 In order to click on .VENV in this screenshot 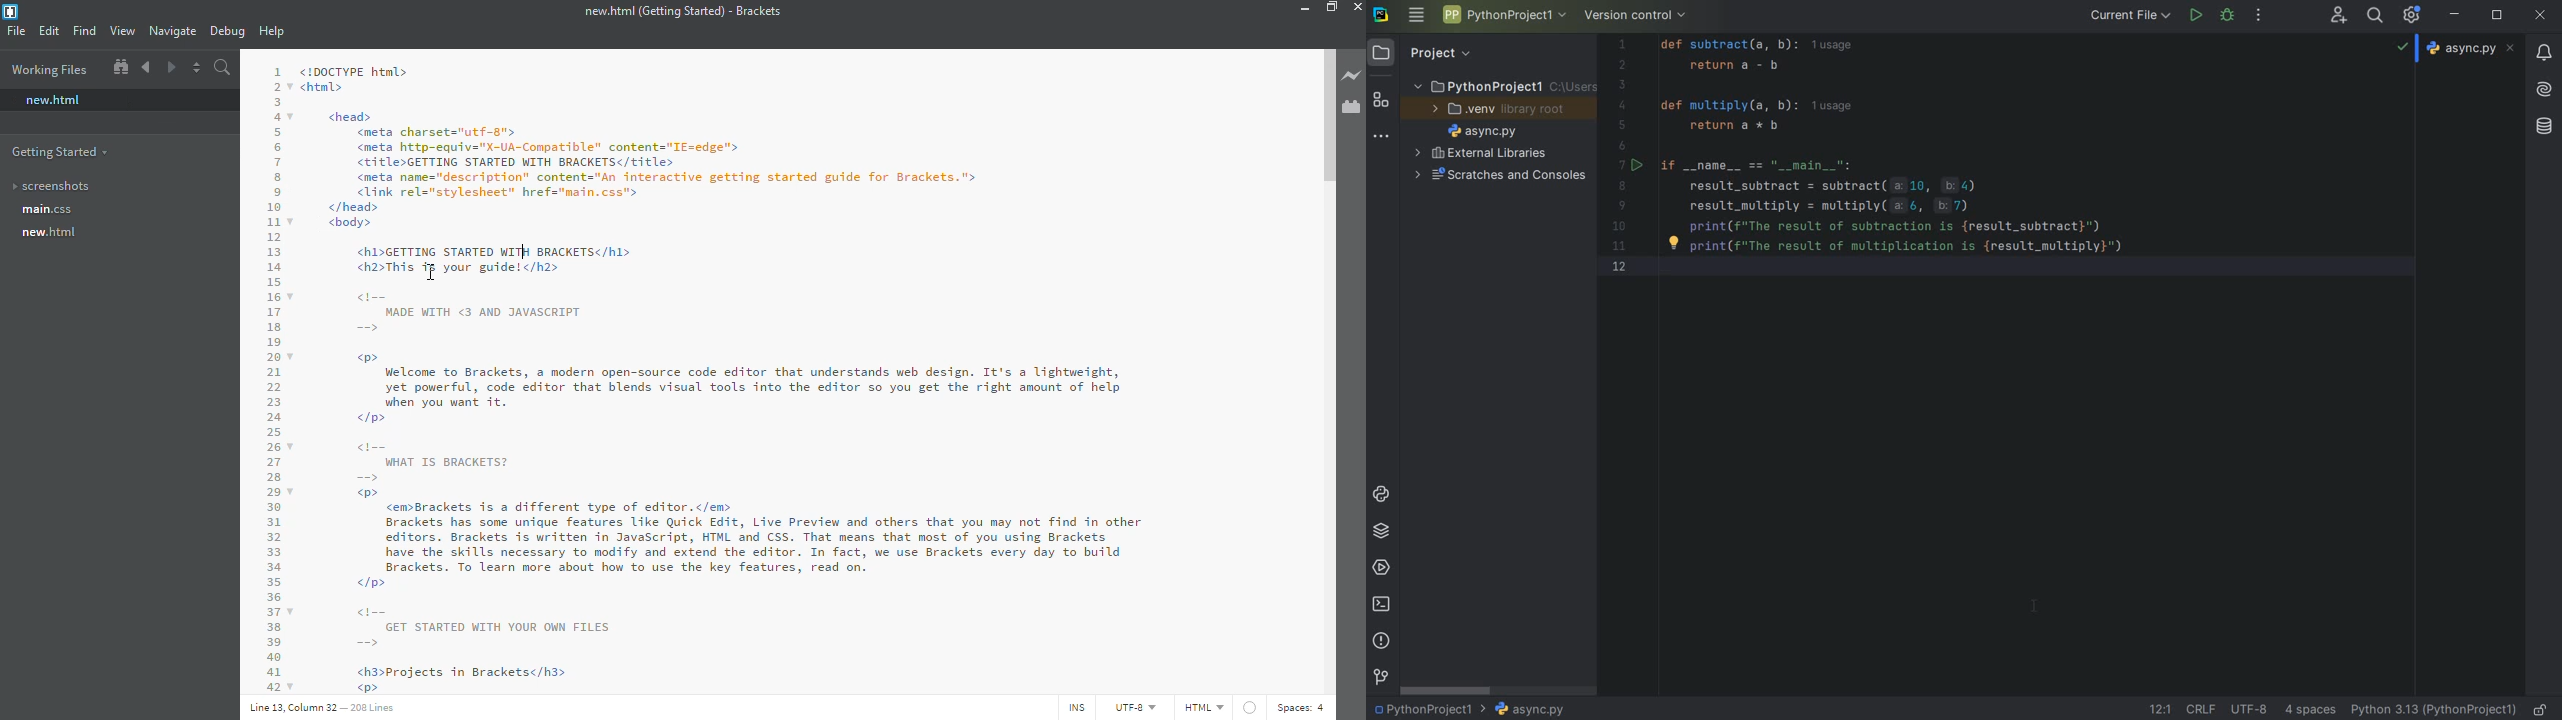, I will do `click(1499, 109)`.